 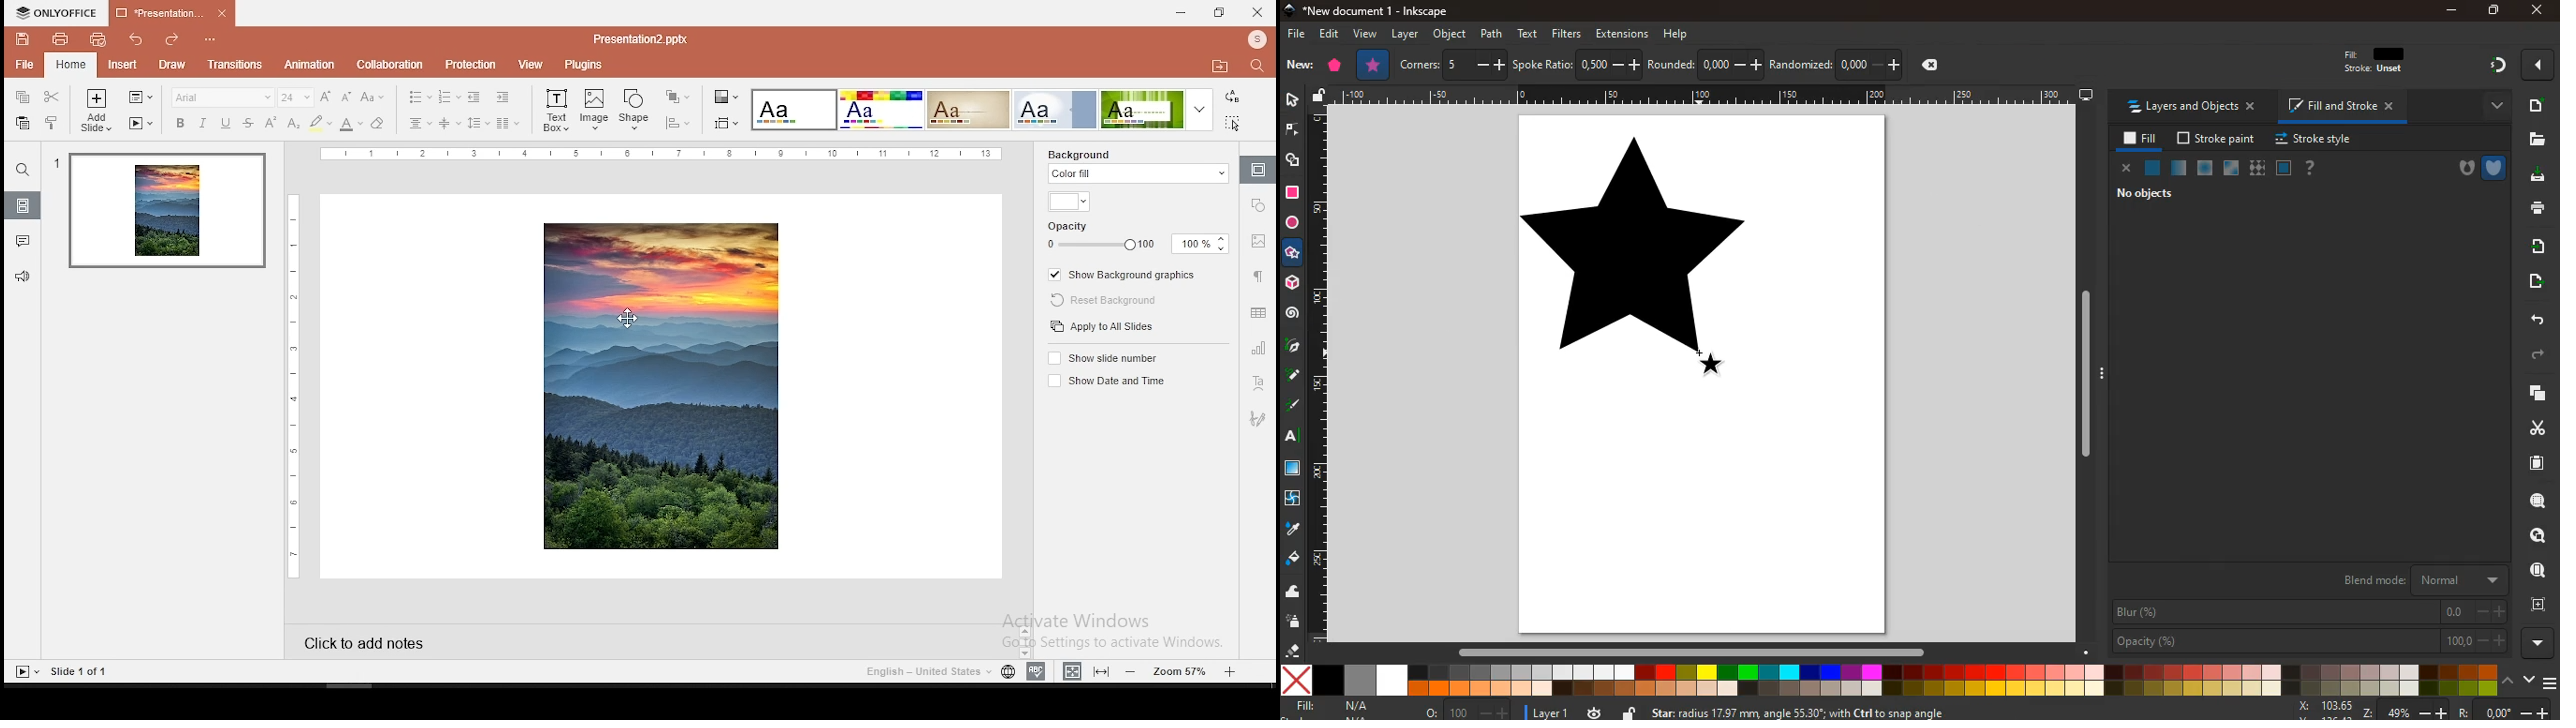 I want to click on shape settings, so click(x=1259, y=207).